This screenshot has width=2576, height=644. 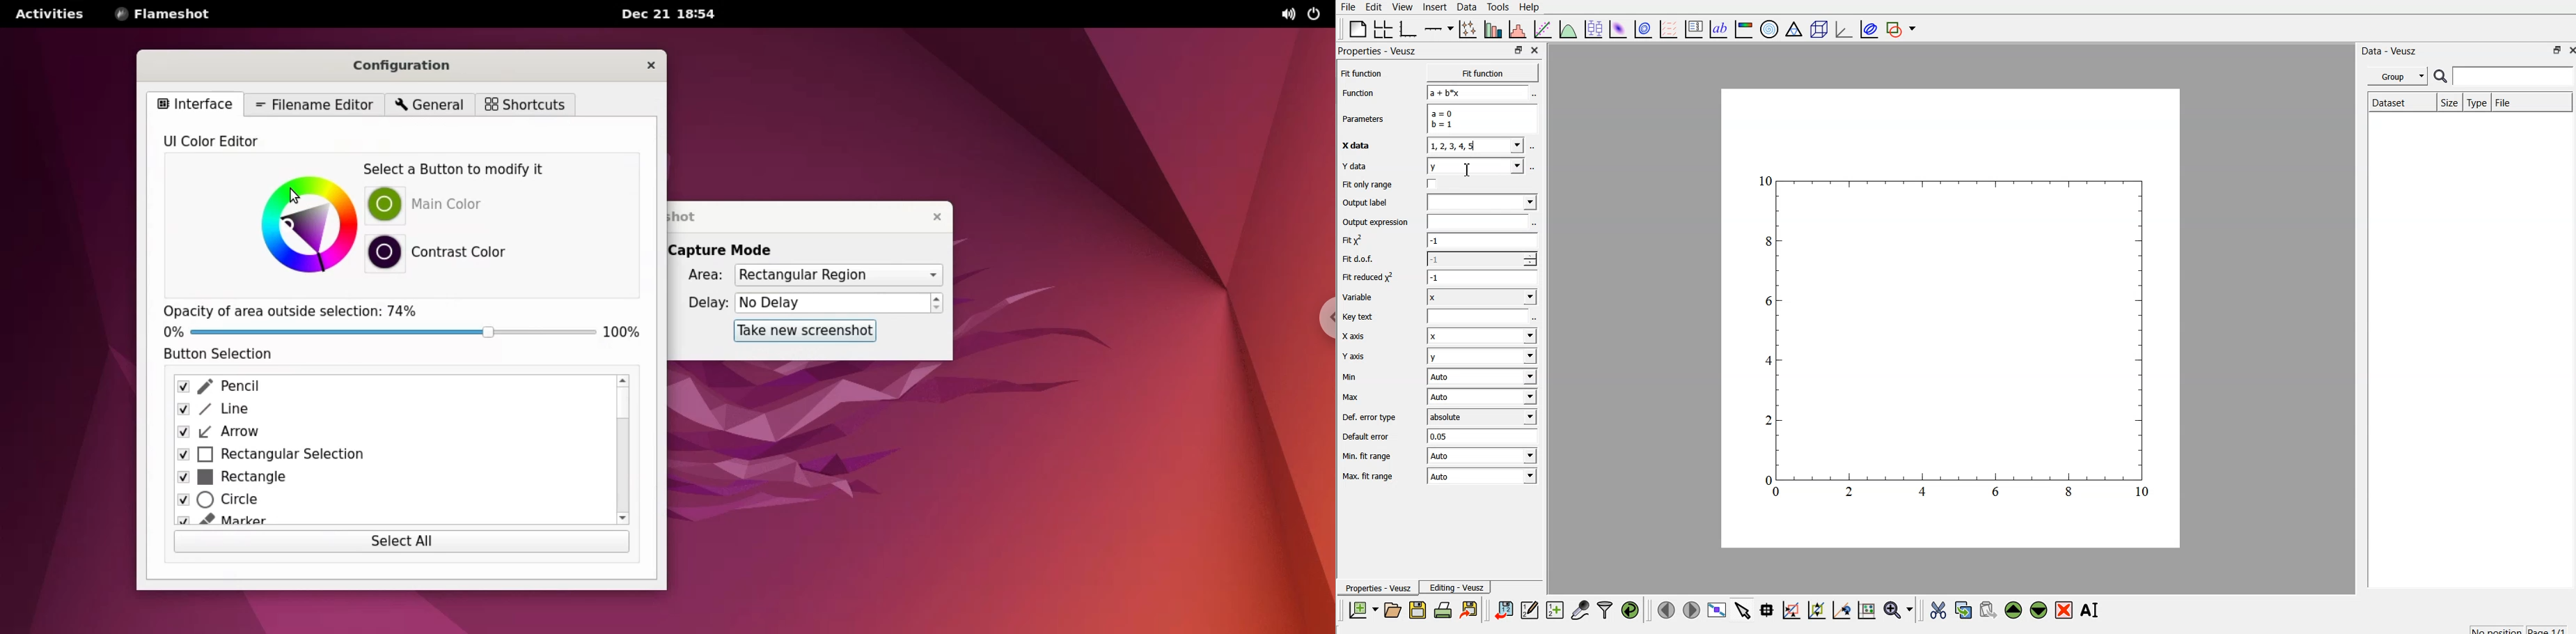 What do you see at coordinates (1392, 612) in the screenshot?
I see `open a new document` at bounding box center [1392, 612].